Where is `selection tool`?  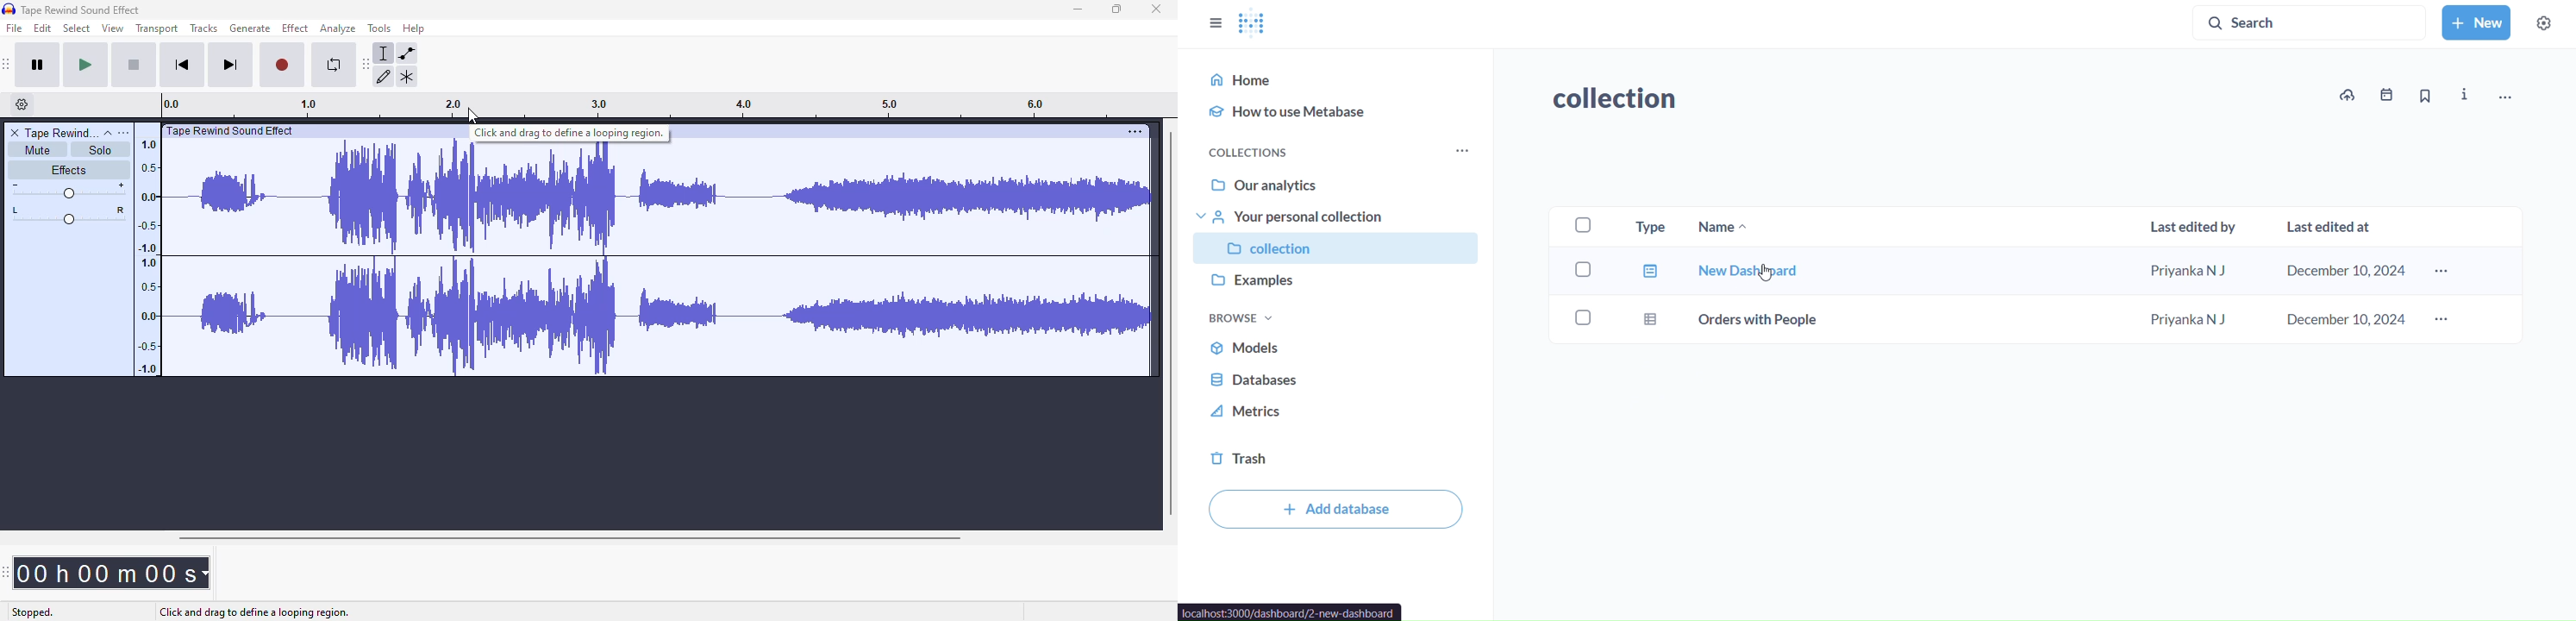
selection tool is located at coordinates (386, 53).